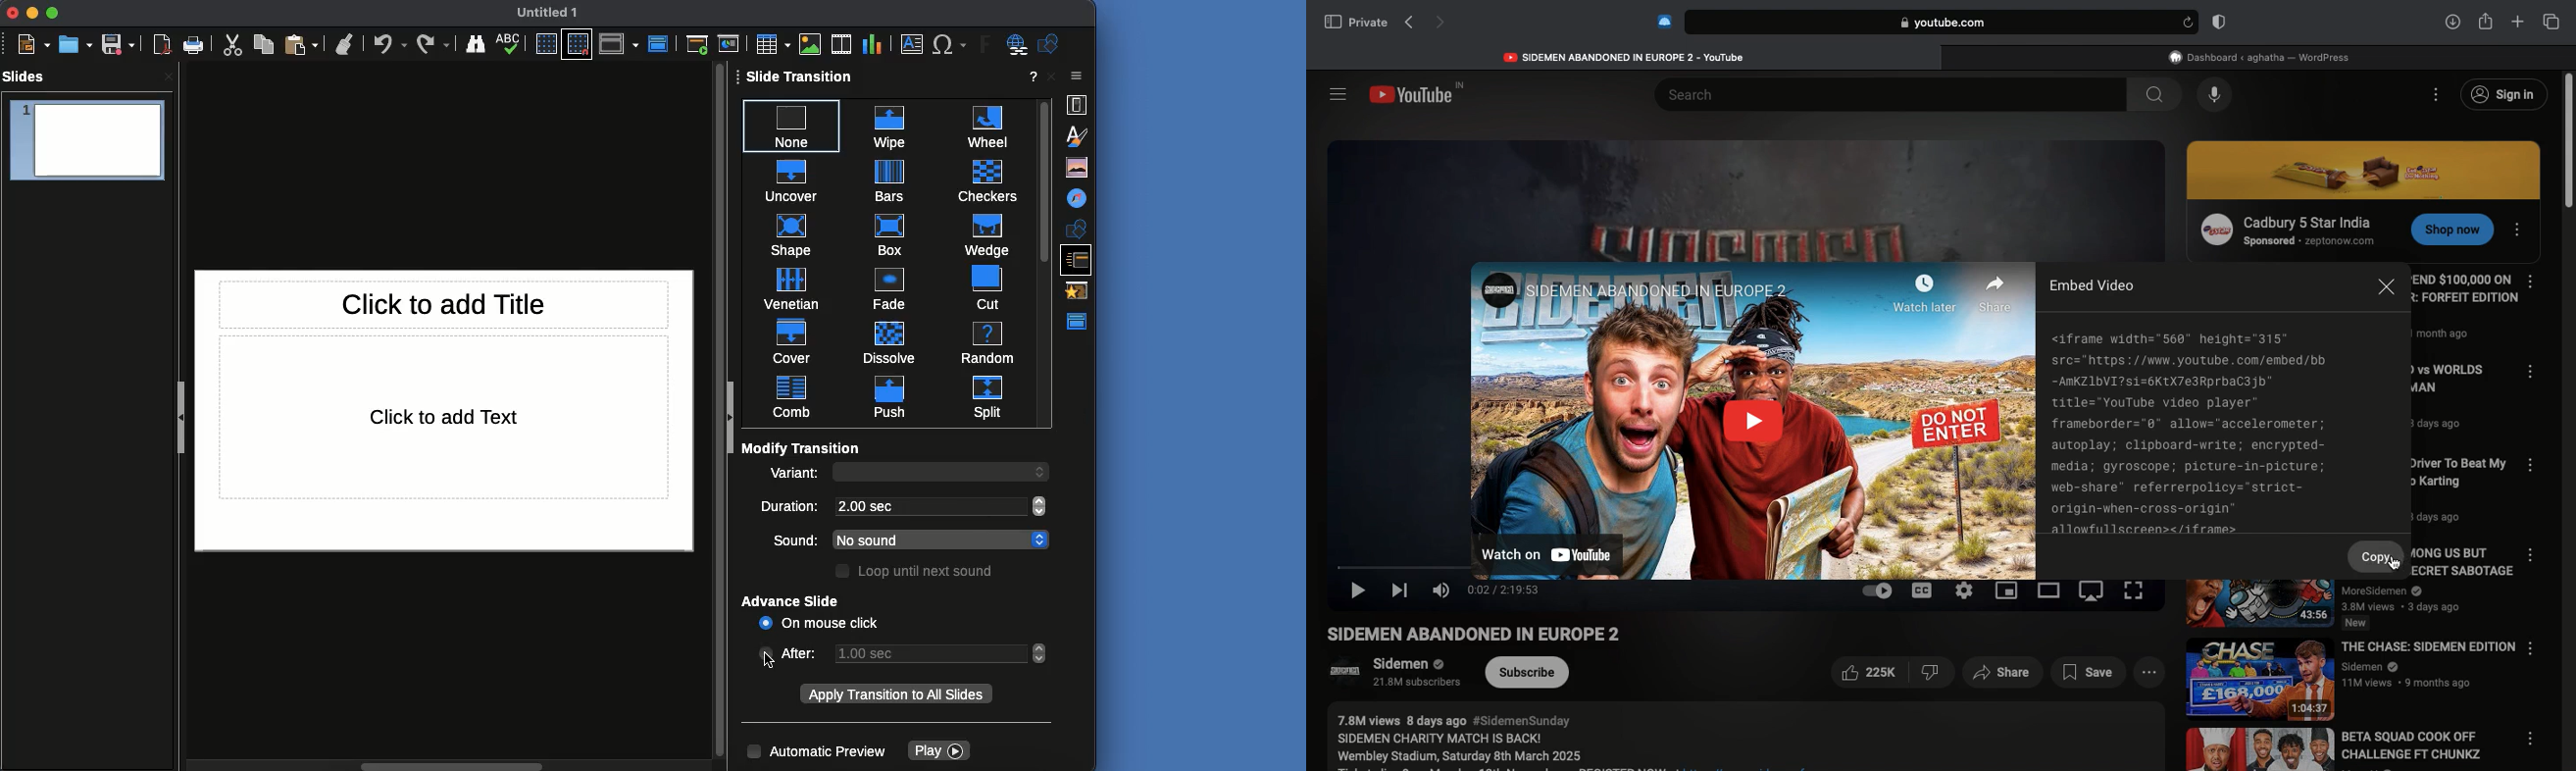  Describe the element at coordinates (696, 45) in the screenshot. I see `Start from first slide` at that location.